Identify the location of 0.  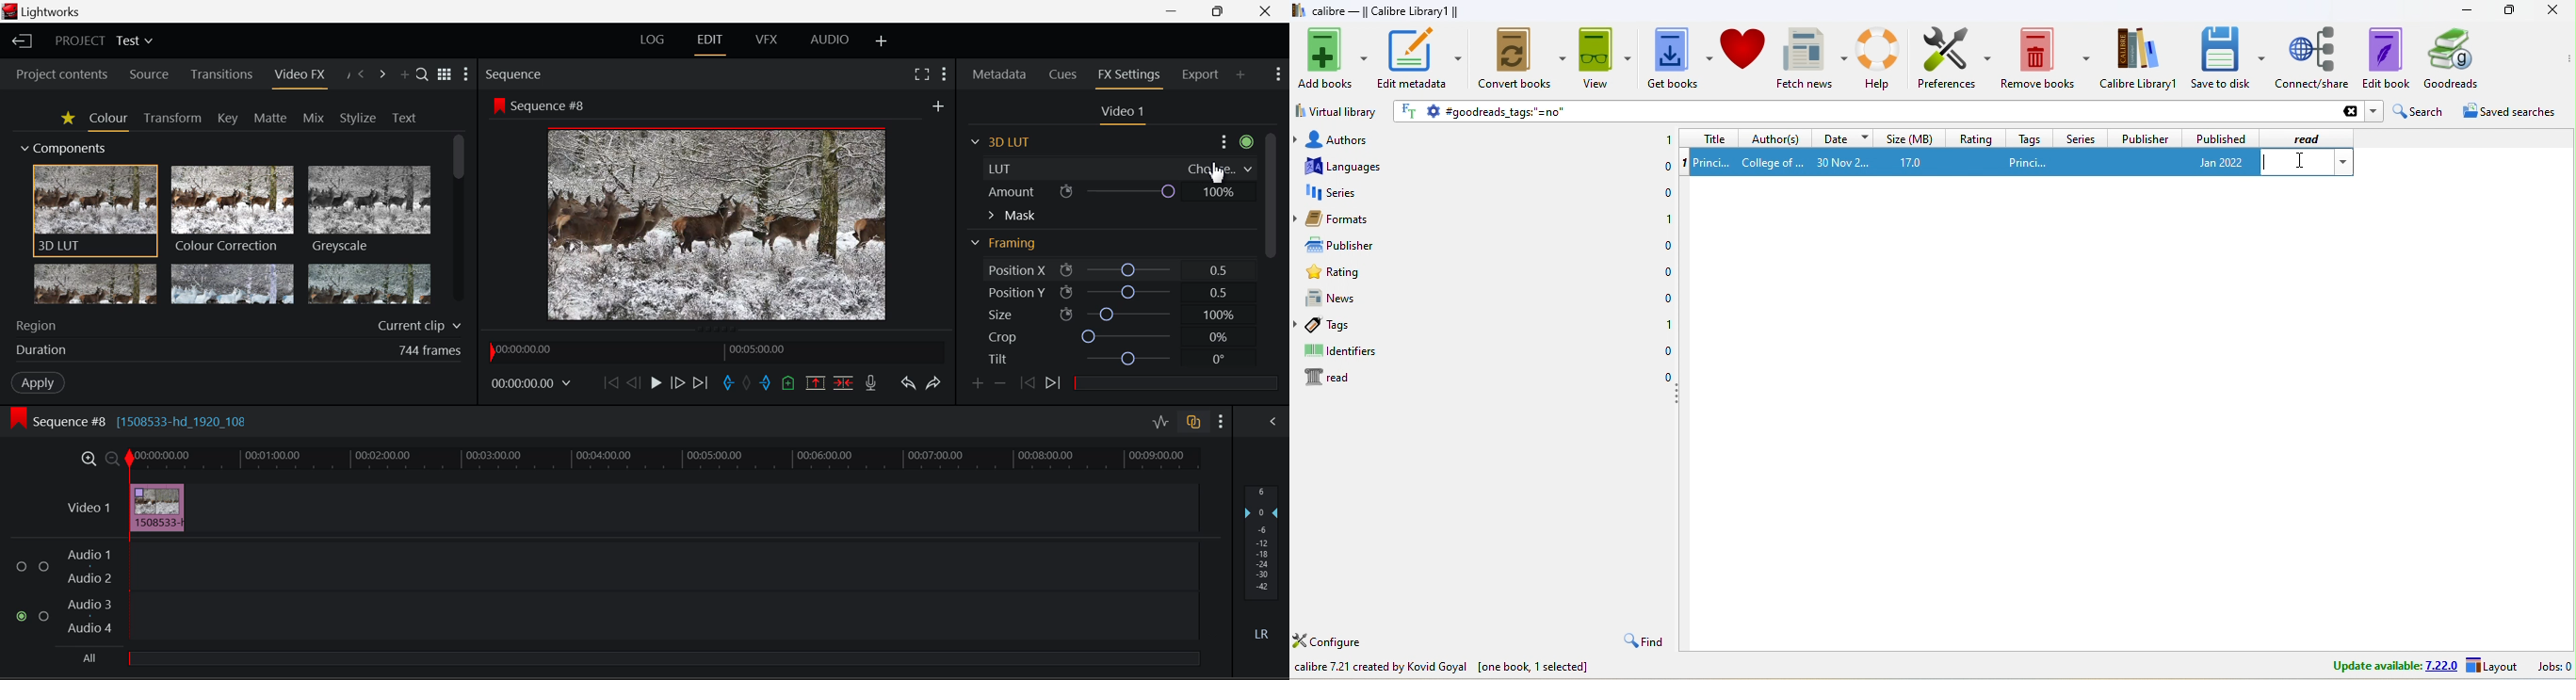
(1663, 169).